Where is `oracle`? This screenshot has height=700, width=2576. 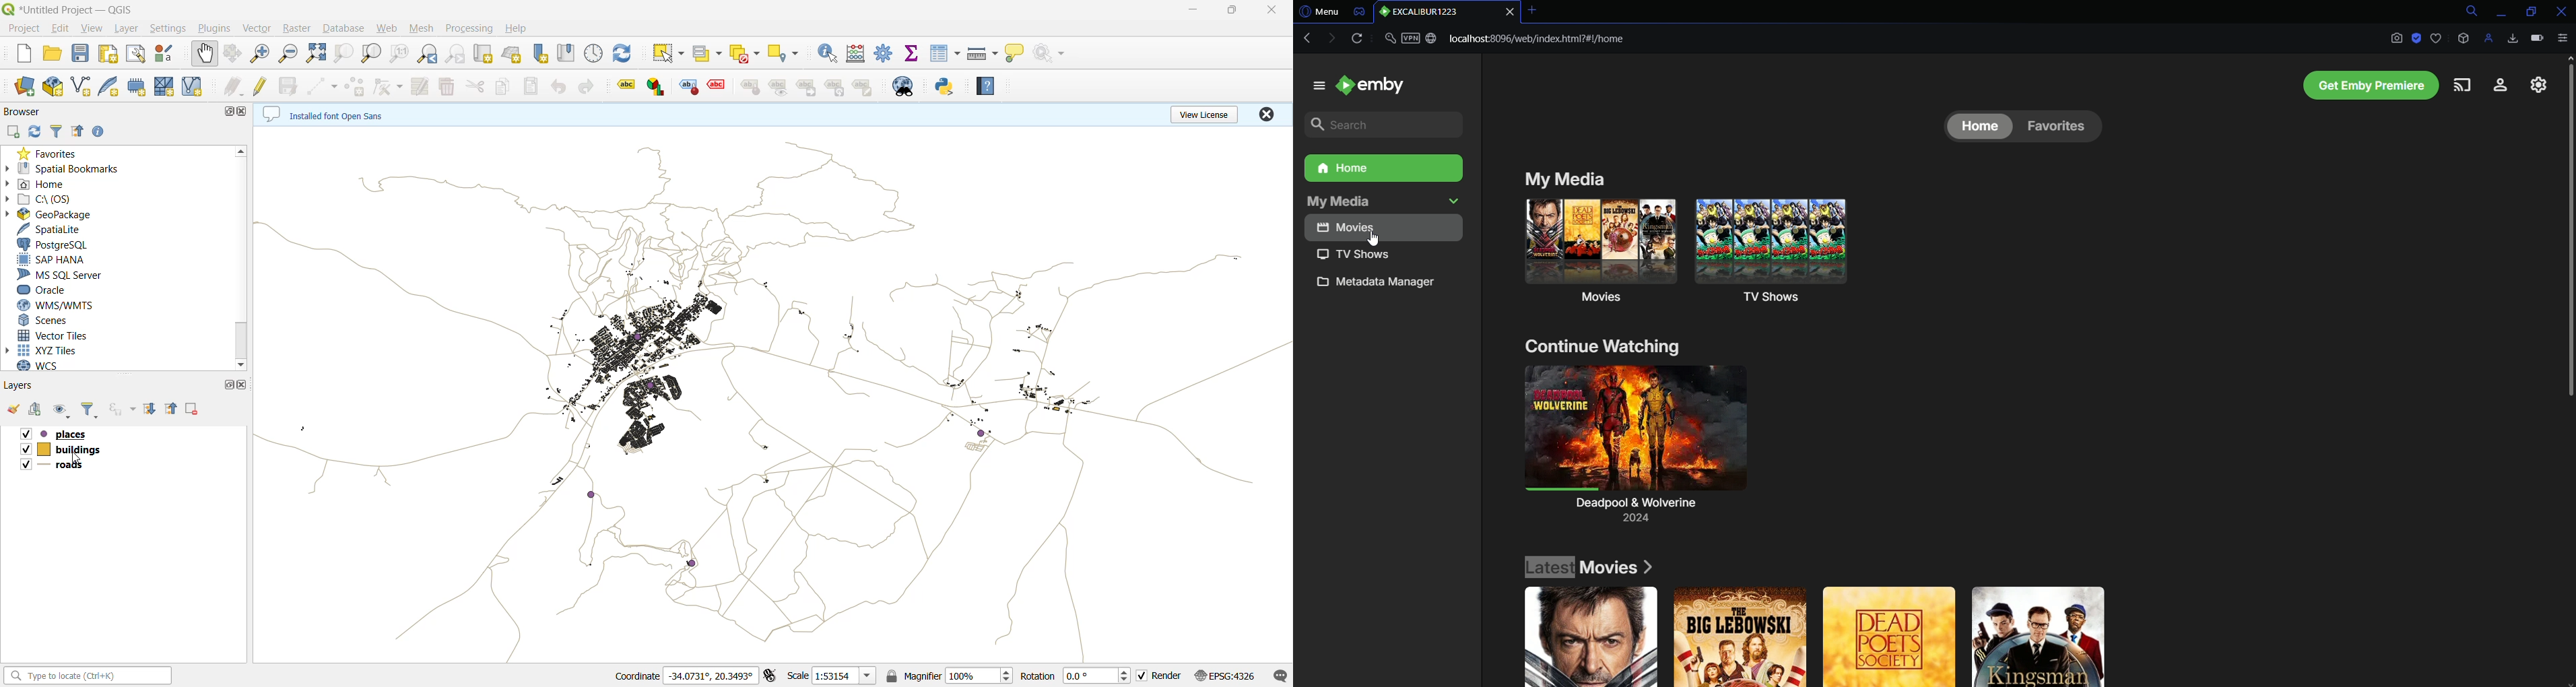 oracle is located at coordinates (49, 290).